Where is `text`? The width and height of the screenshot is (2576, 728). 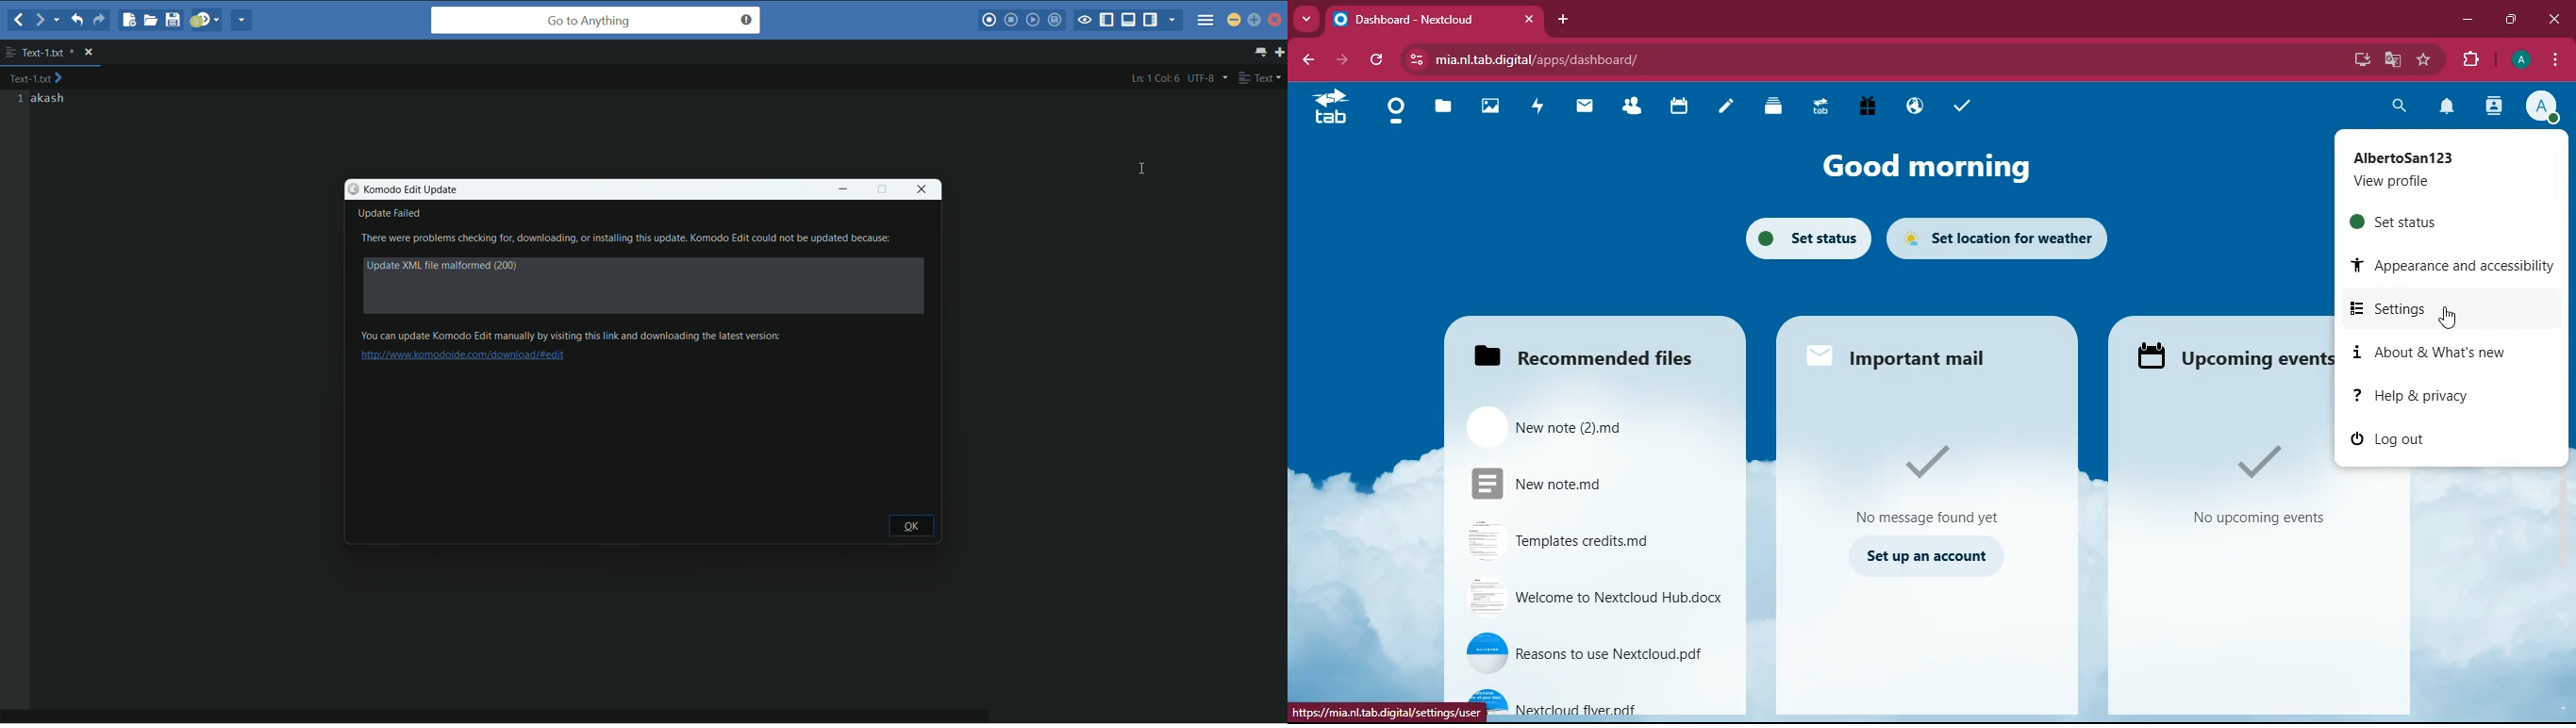
text is located at coordinates (628, 239).